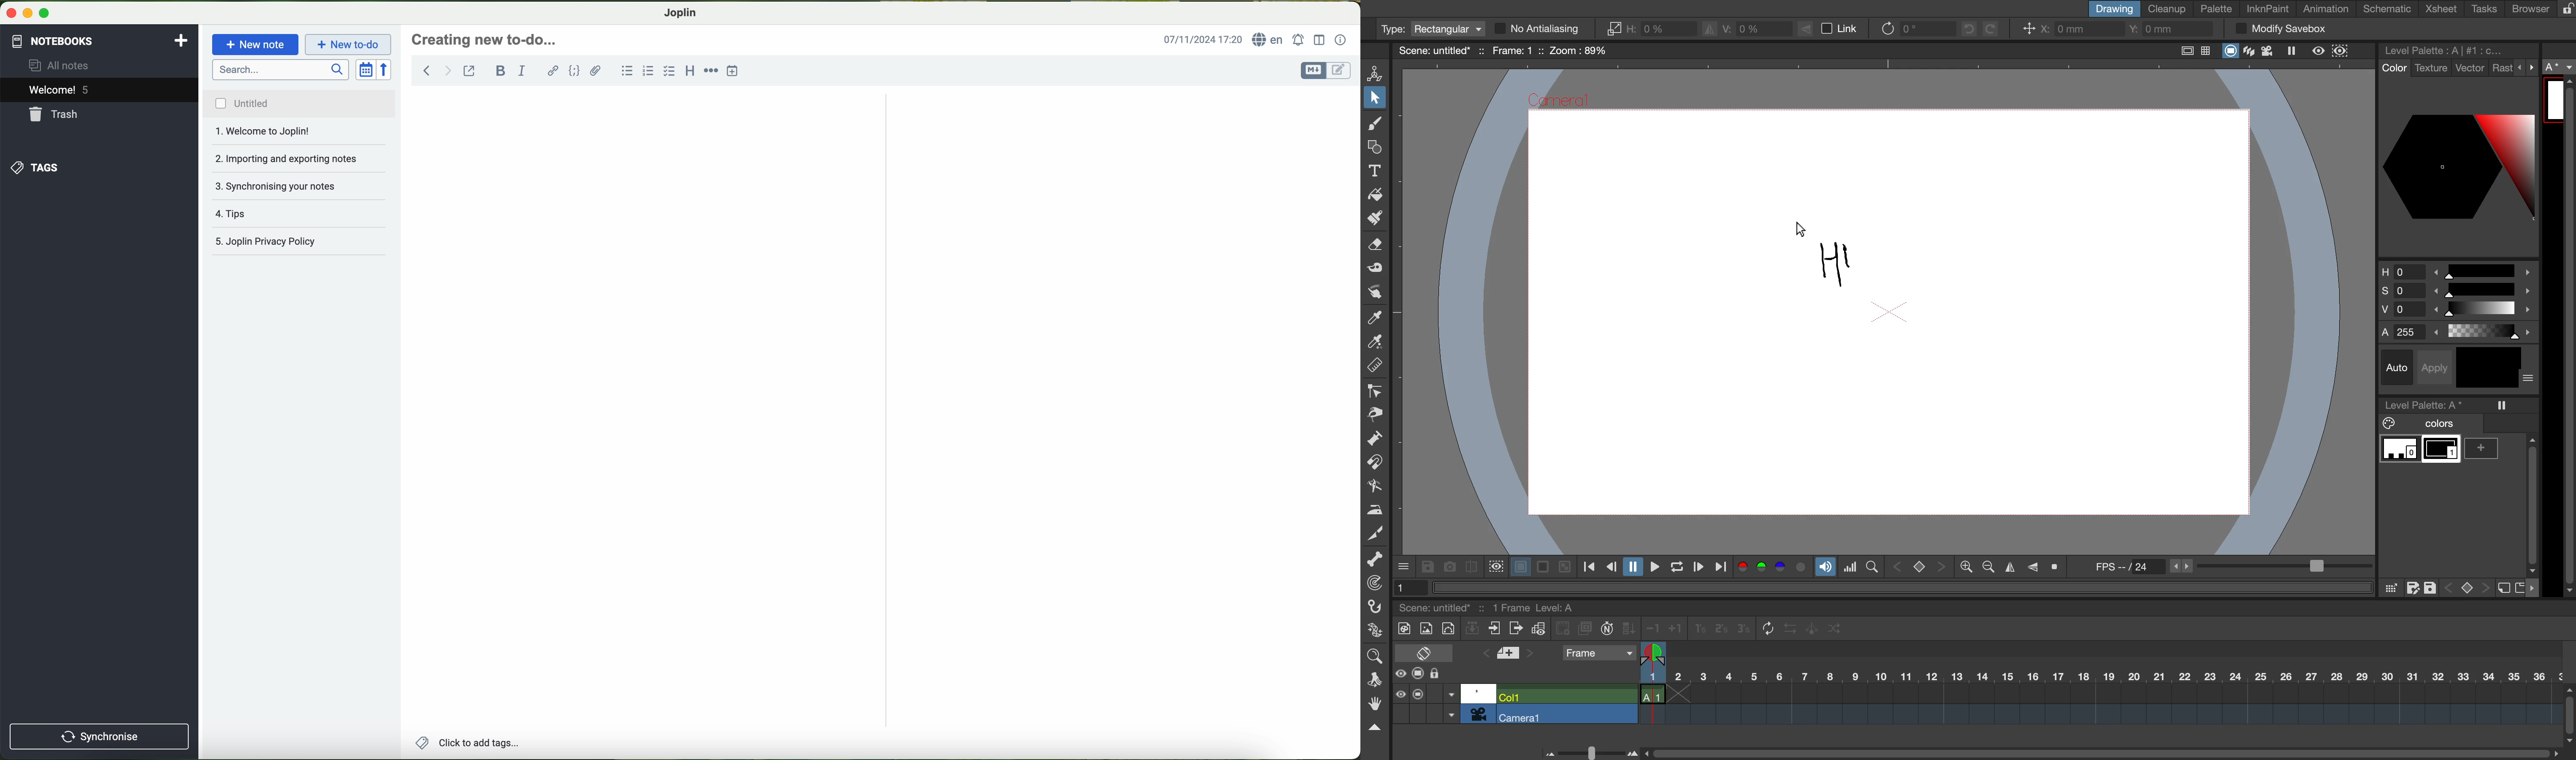  What do you see at coordinates (1587, 751) in the screenshot?
I see `time line bar scale` at bounding box center [1587, 751].